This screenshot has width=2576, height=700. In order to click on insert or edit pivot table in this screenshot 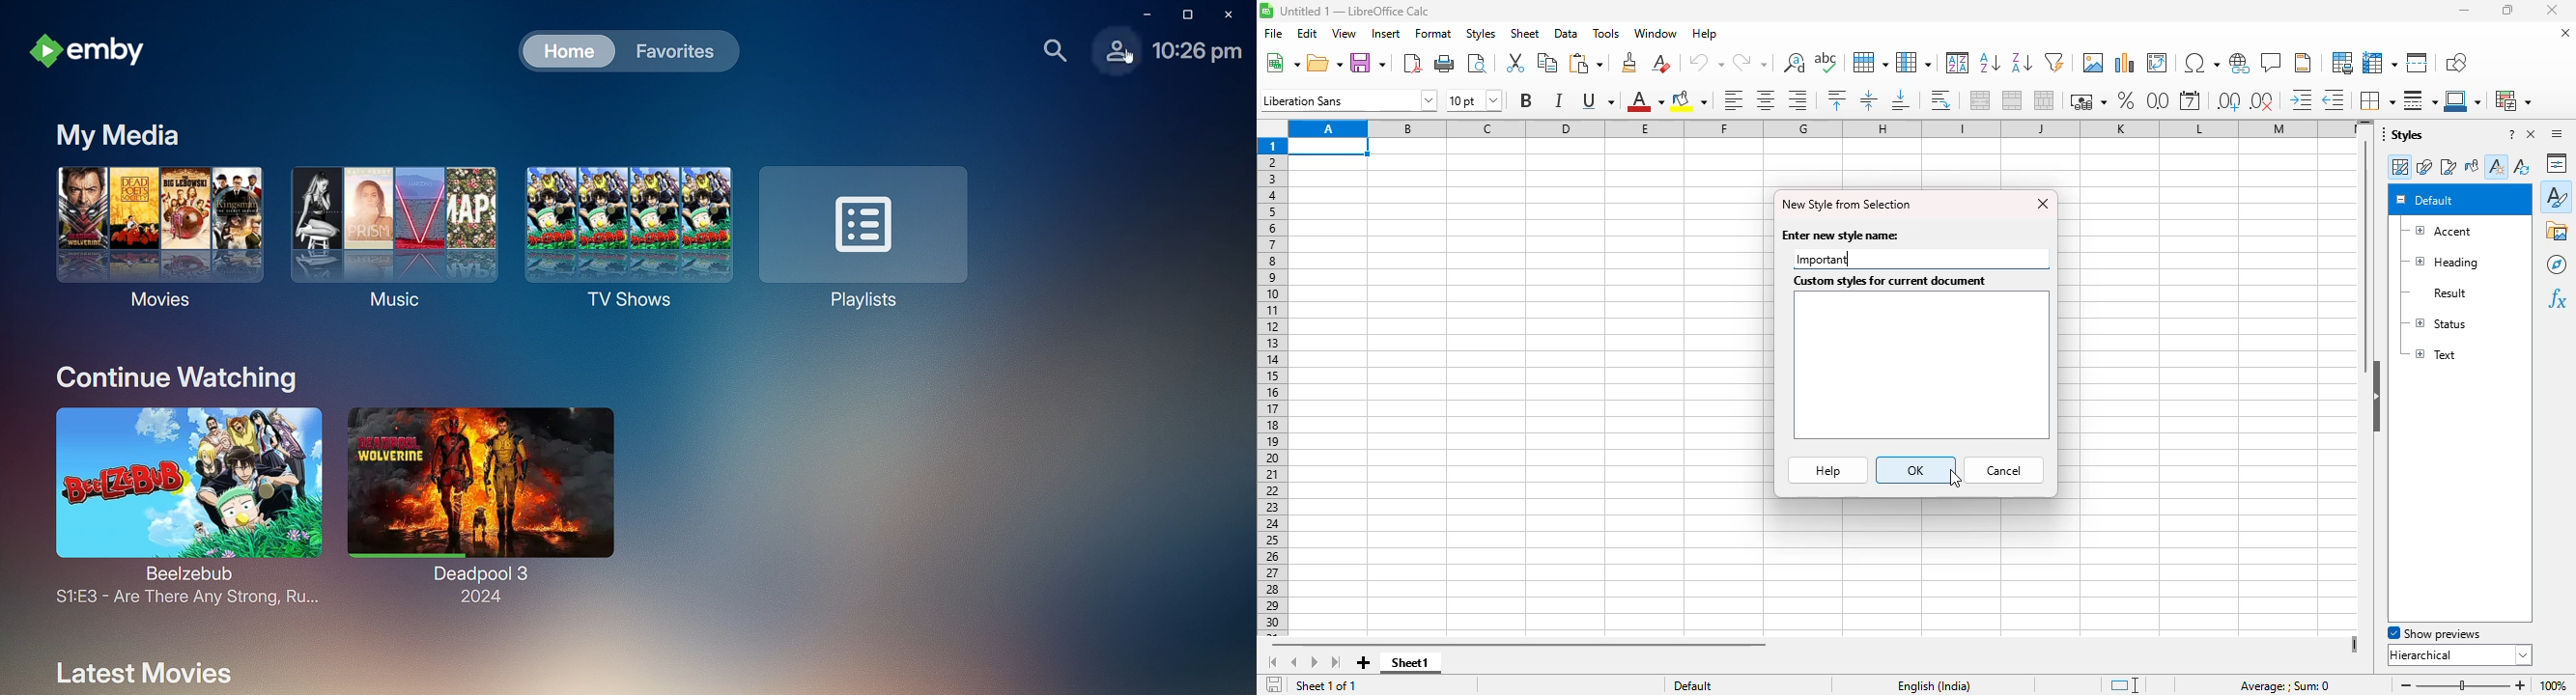, I will do `click(2158, 63)`.